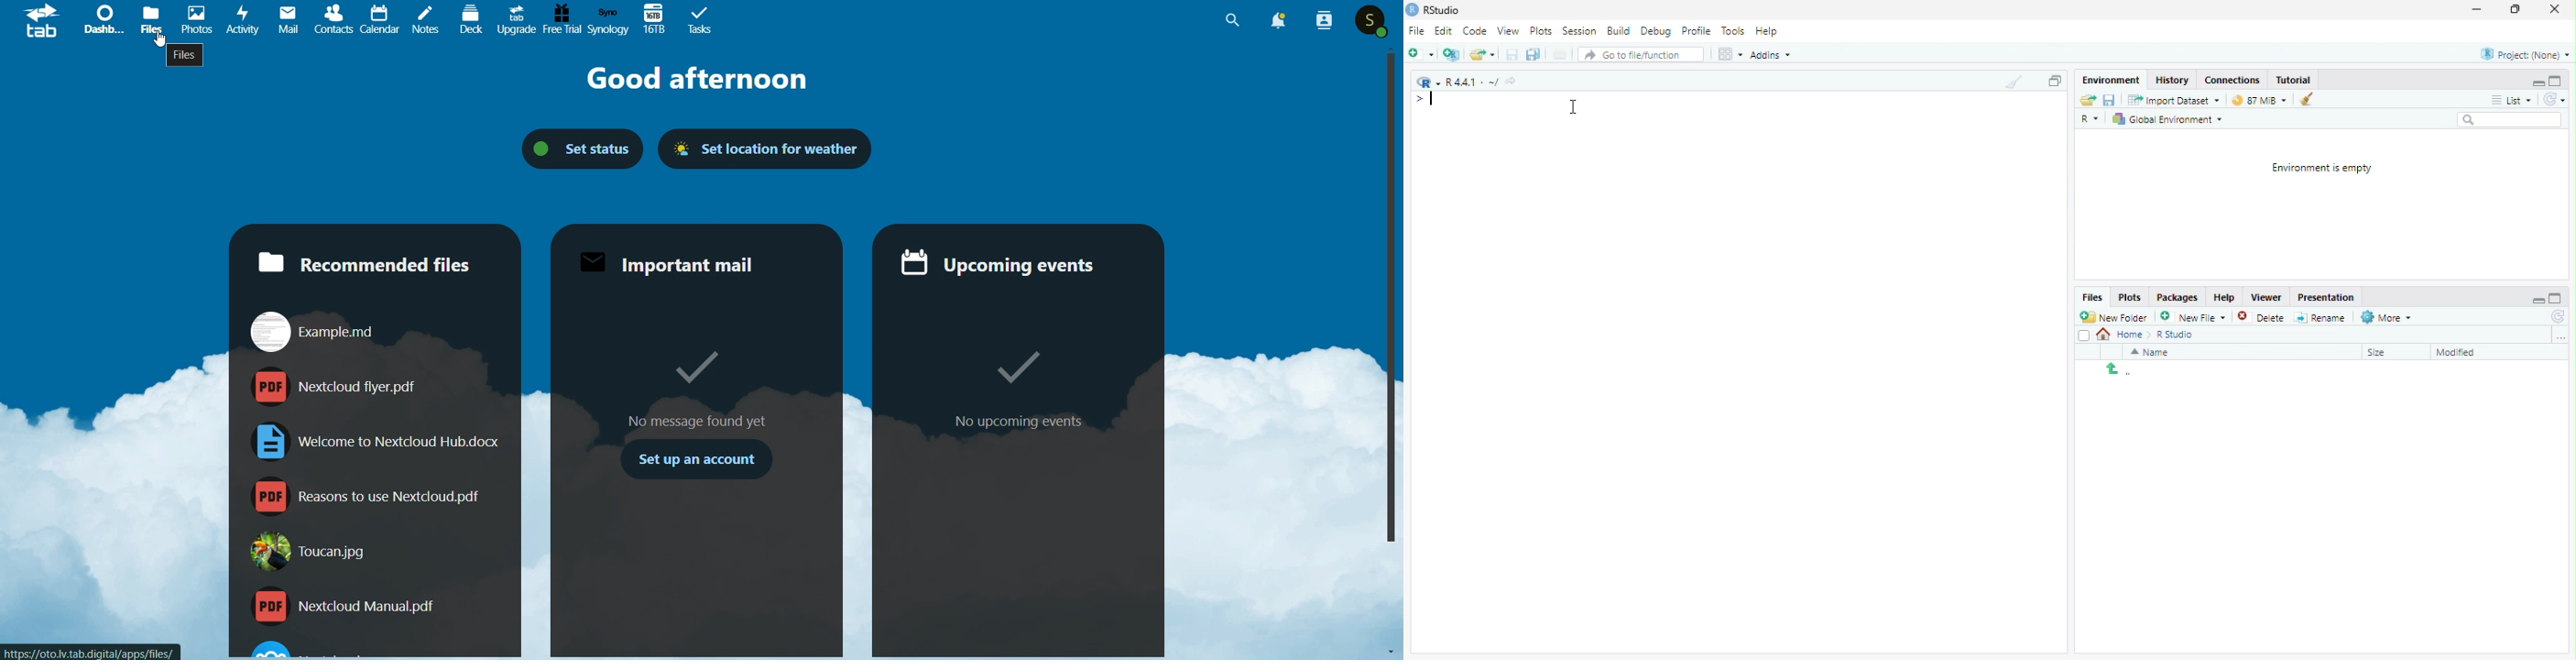 The height and width of the screenshot is (672, 2576). I want to click on Code, so click(1475, 30).